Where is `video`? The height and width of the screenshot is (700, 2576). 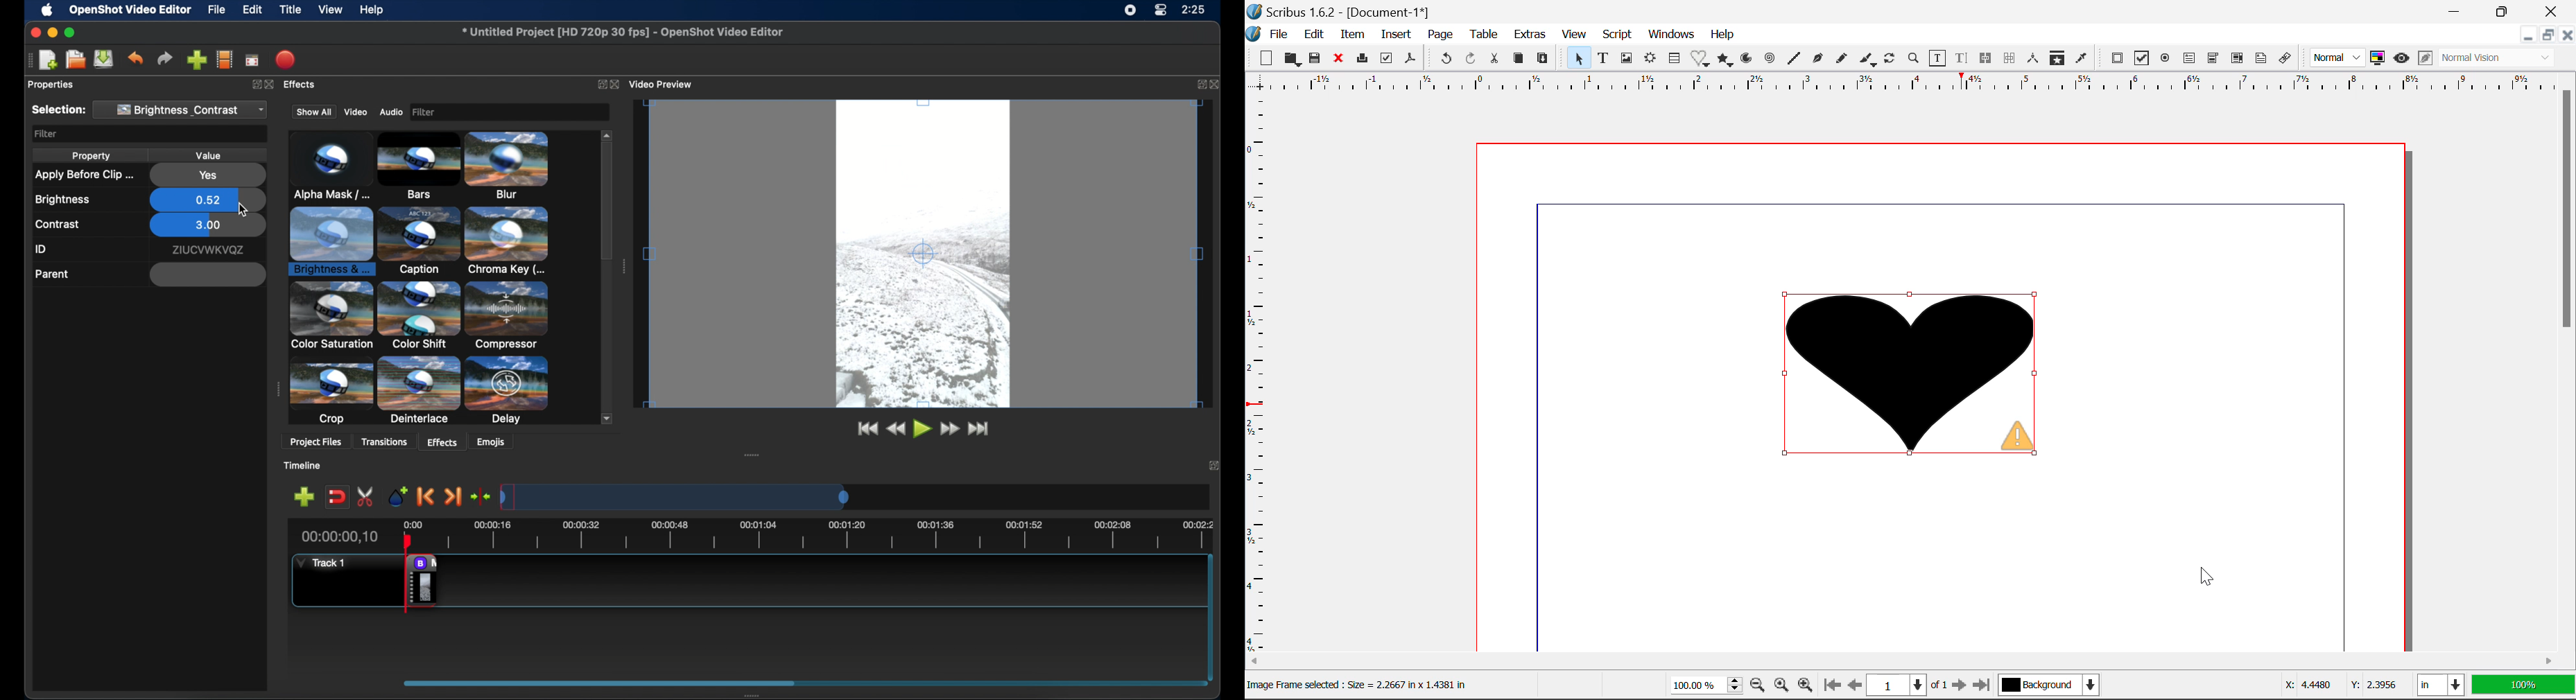 video is located at coordinates (355, 111).